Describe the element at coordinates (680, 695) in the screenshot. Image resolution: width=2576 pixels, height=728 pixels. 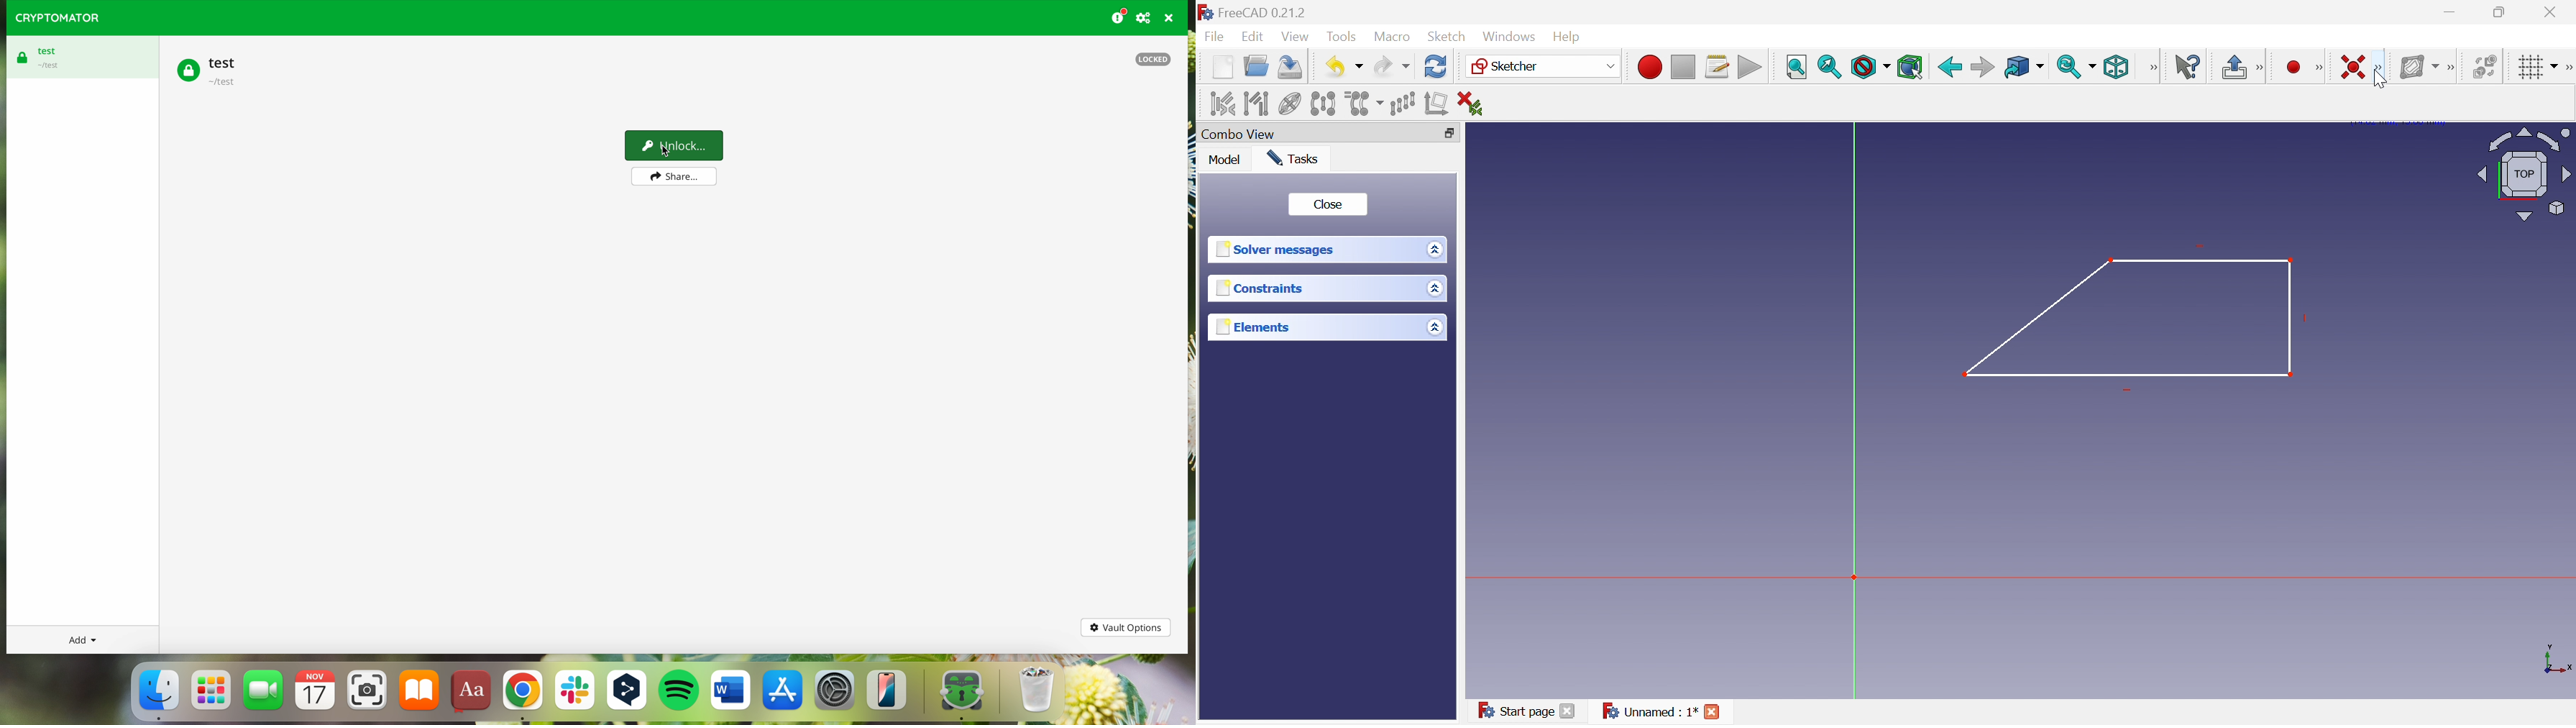
I see `Spotify` at that location.